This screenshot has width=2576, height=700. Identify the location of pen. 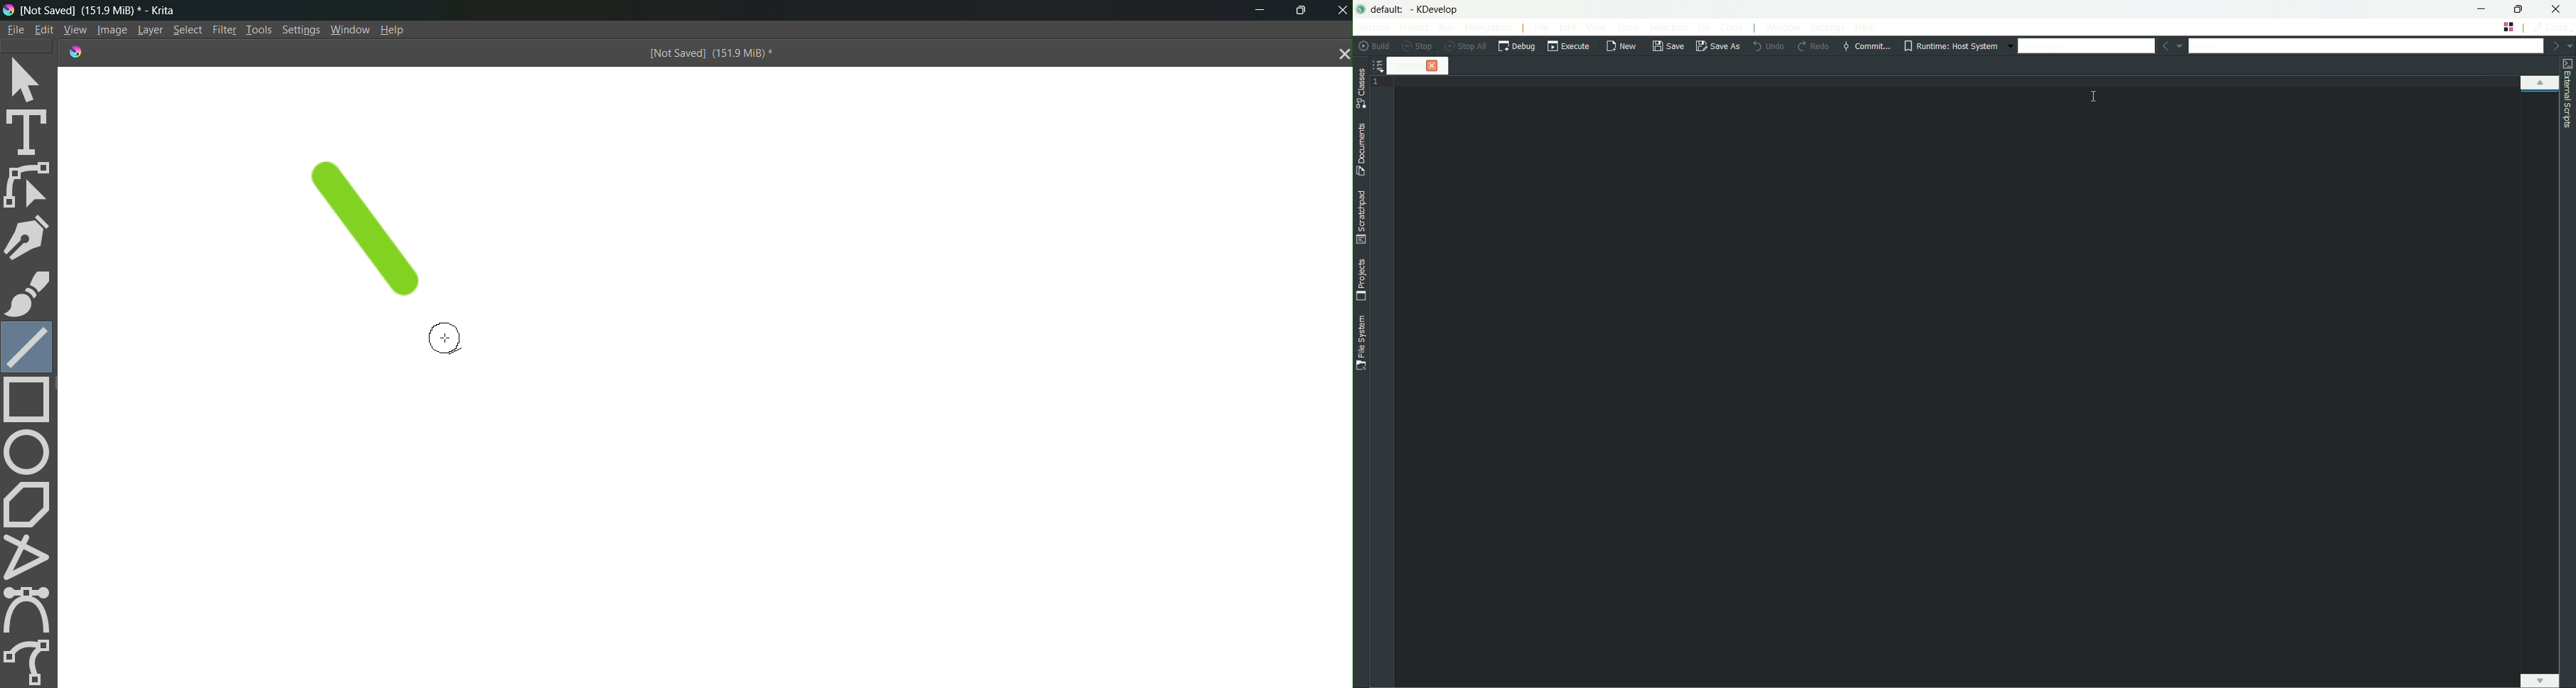
(31, 237).